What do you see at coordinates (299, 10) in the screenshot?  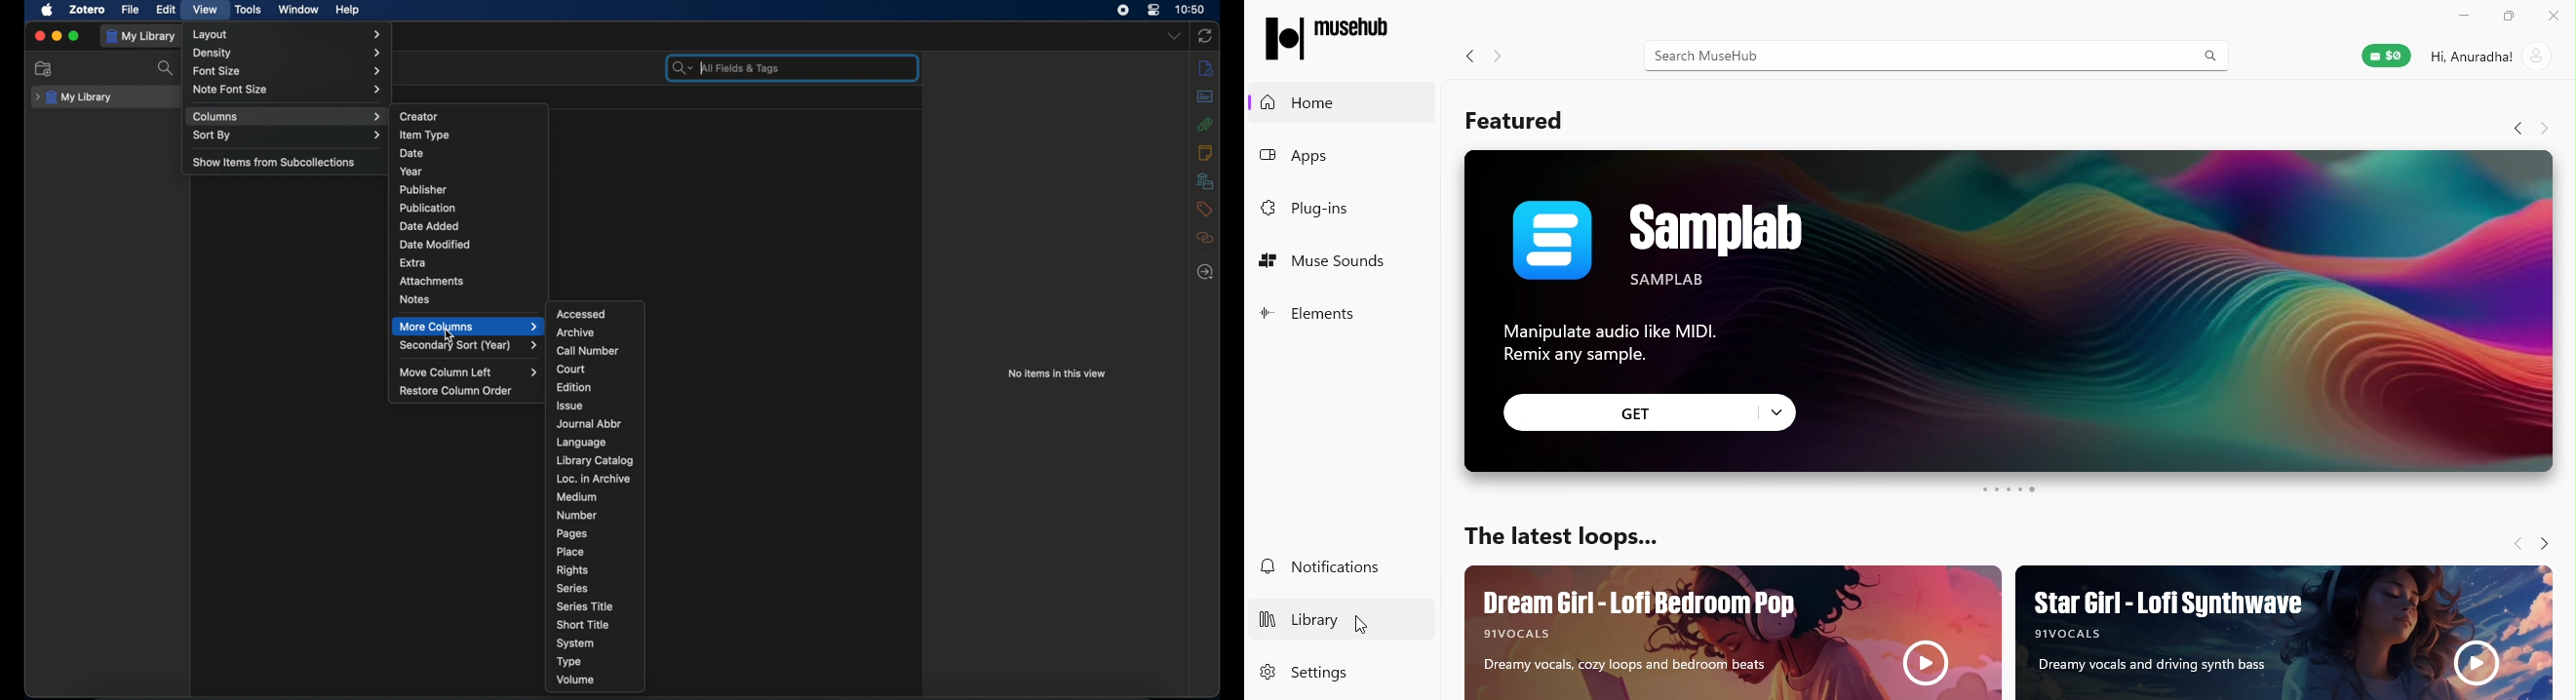 I see `window` at bounding box center [299, 10].